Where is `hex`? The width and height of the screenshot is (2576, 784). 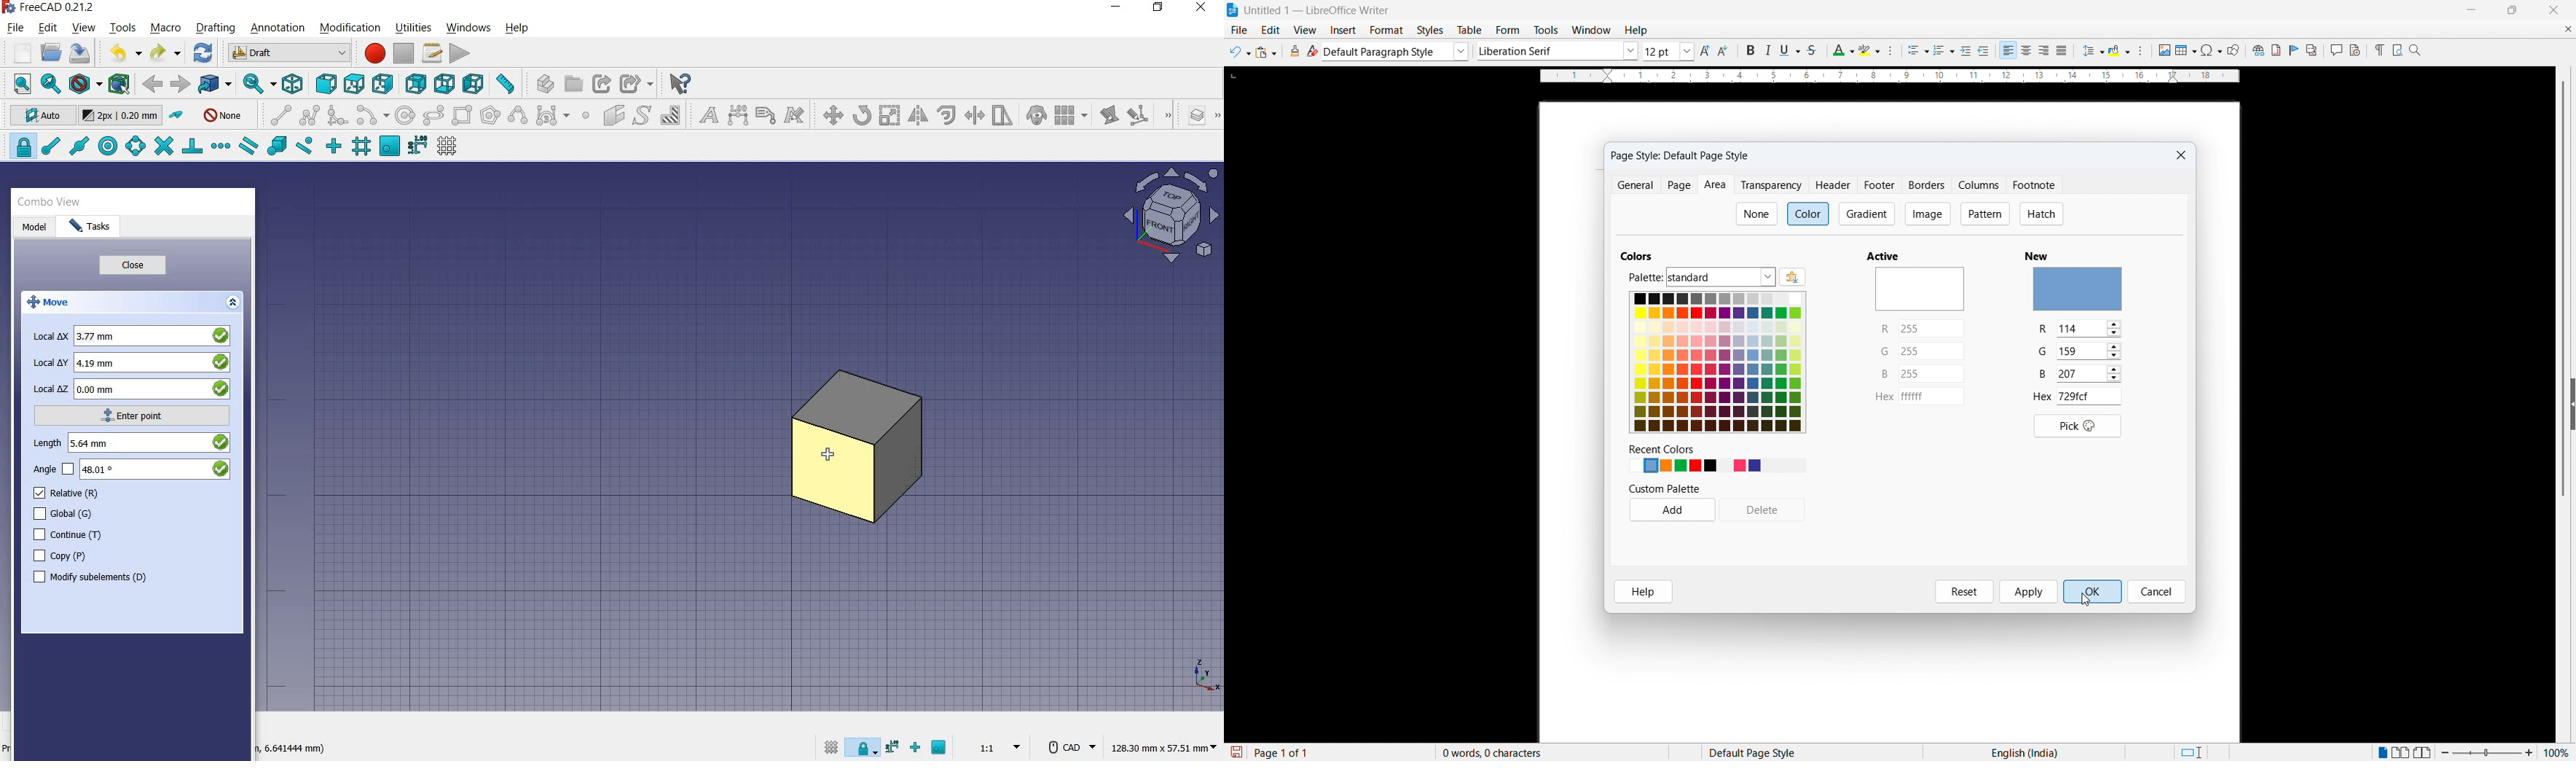 hex is located at coordinates (2042, 396).